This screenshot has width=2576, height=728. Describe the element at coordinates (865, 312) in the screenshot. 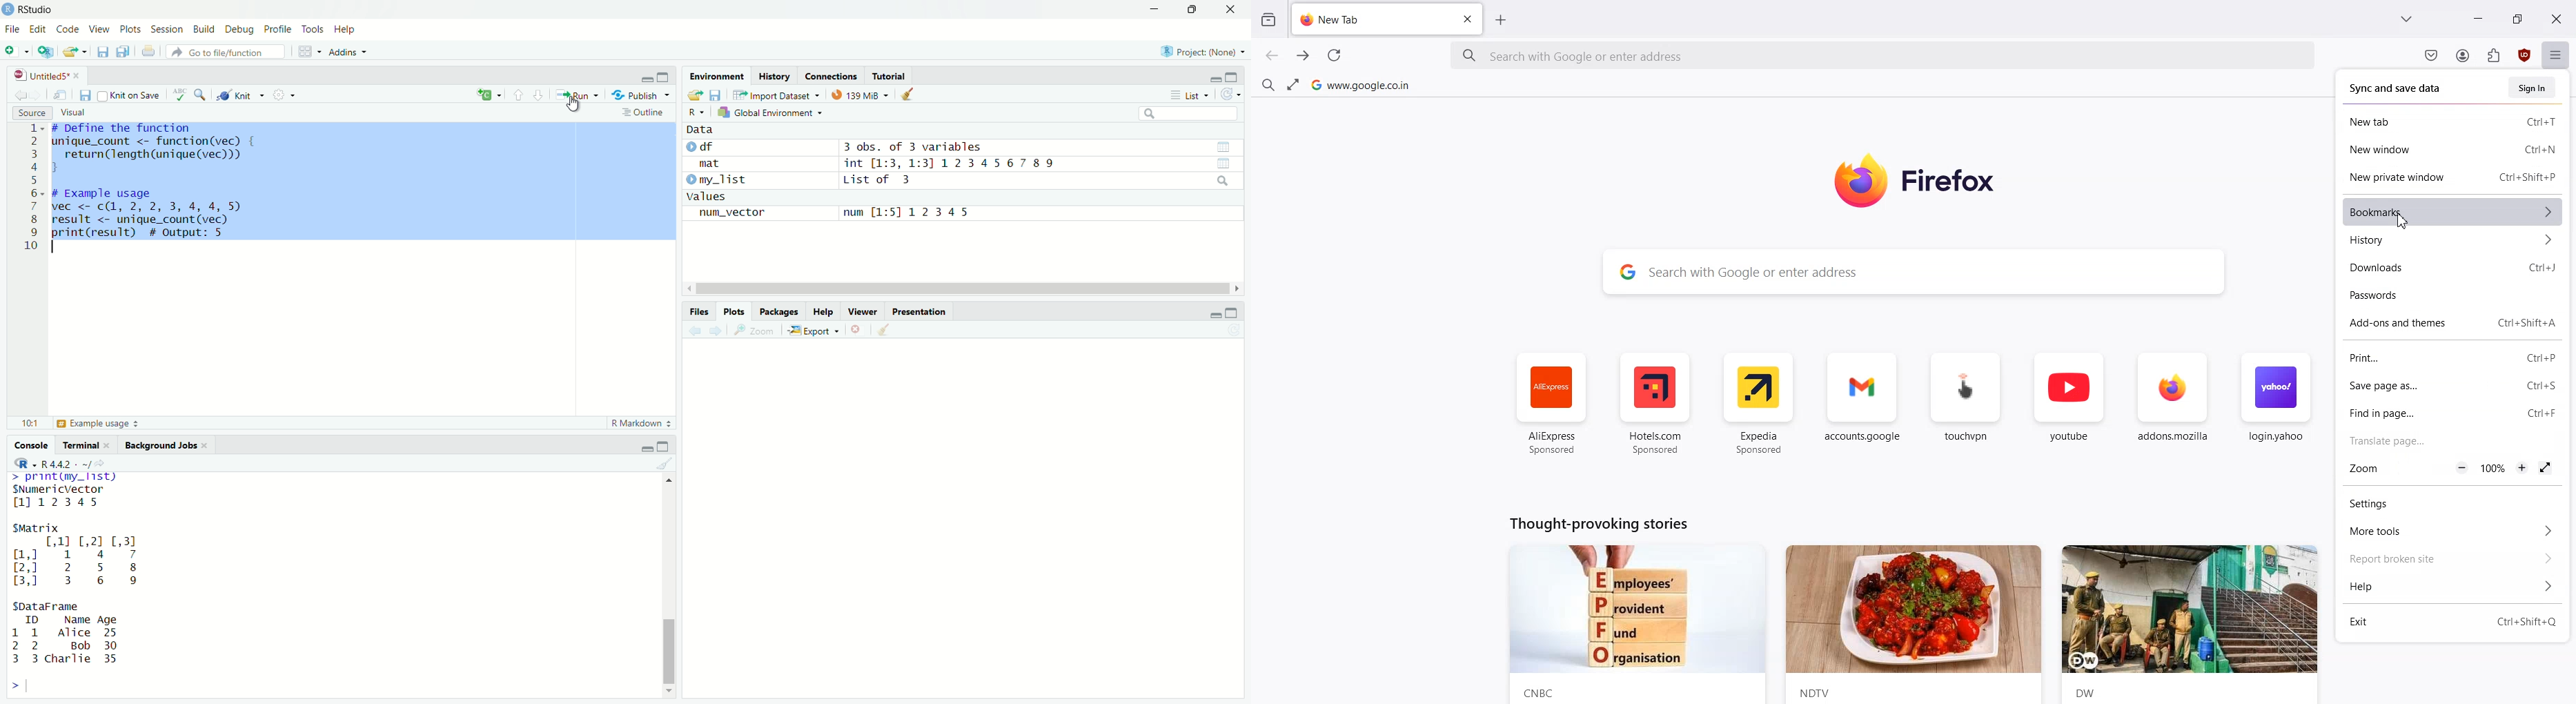

I see `Viewer` at that location.